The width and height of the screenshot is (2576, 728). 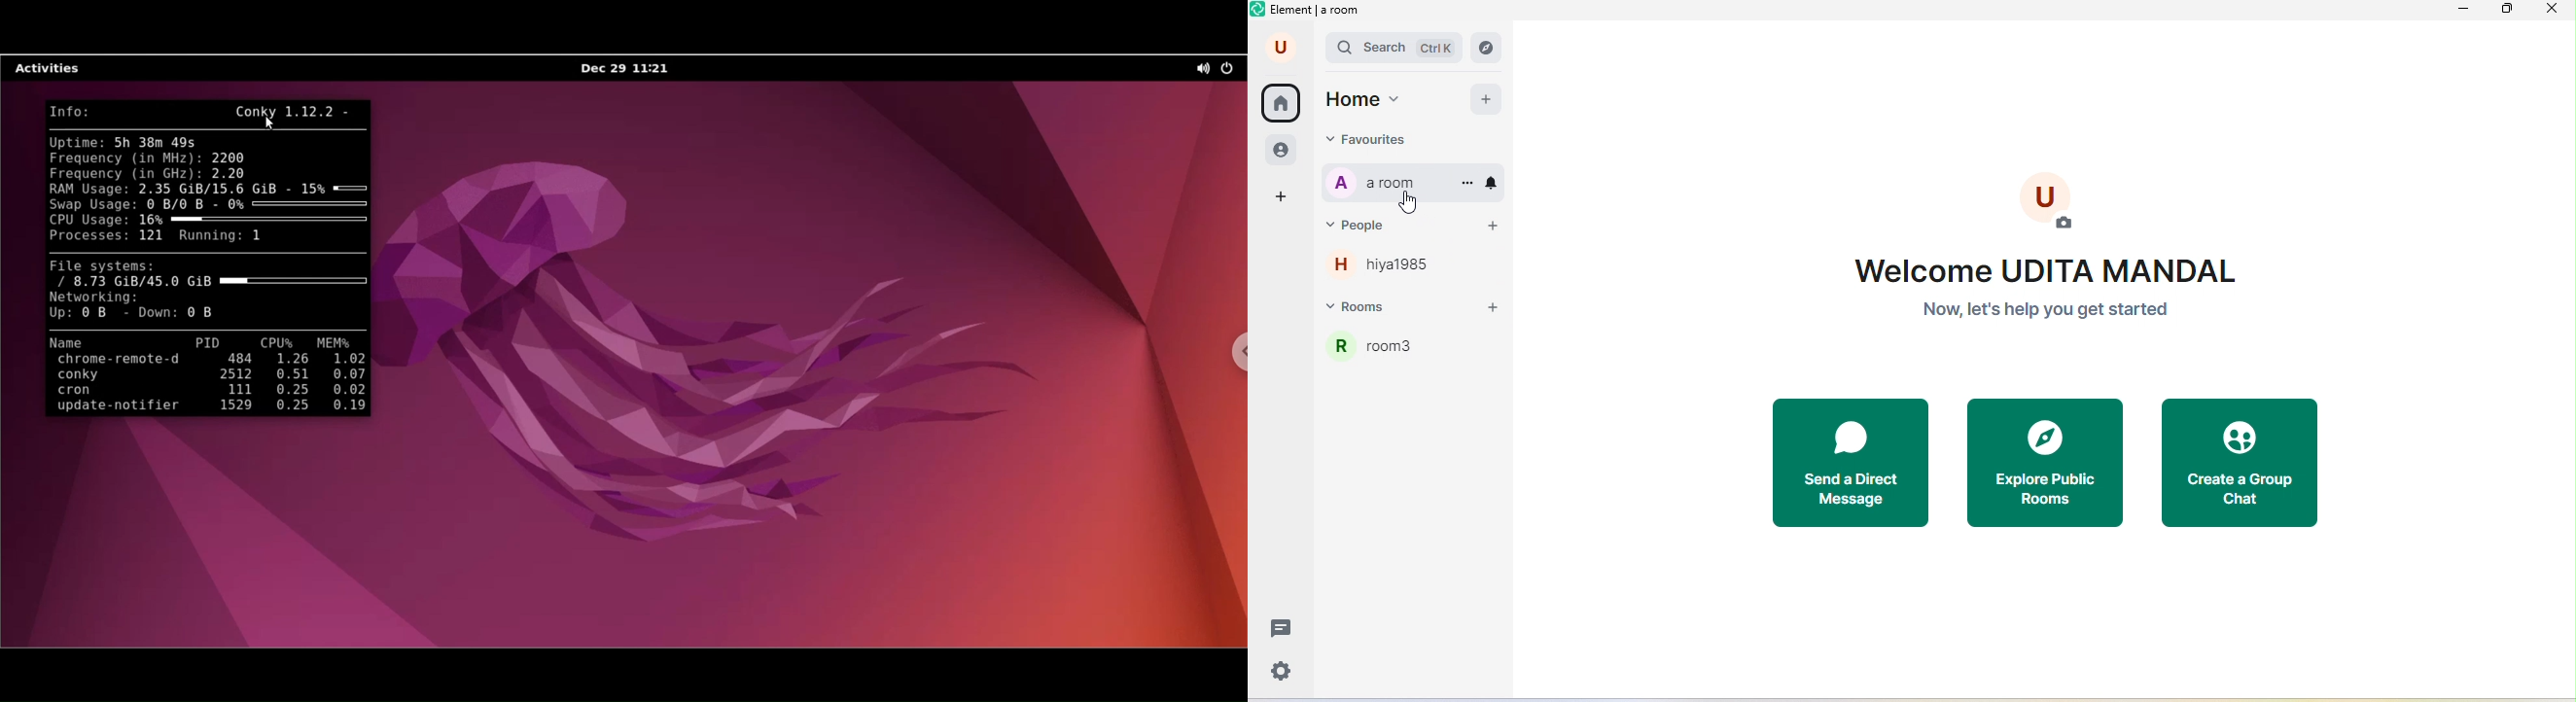 What do you see at coordinates (1495, 182) in the screenshot?
I see `notifications` at bounding box center [1495, 182].